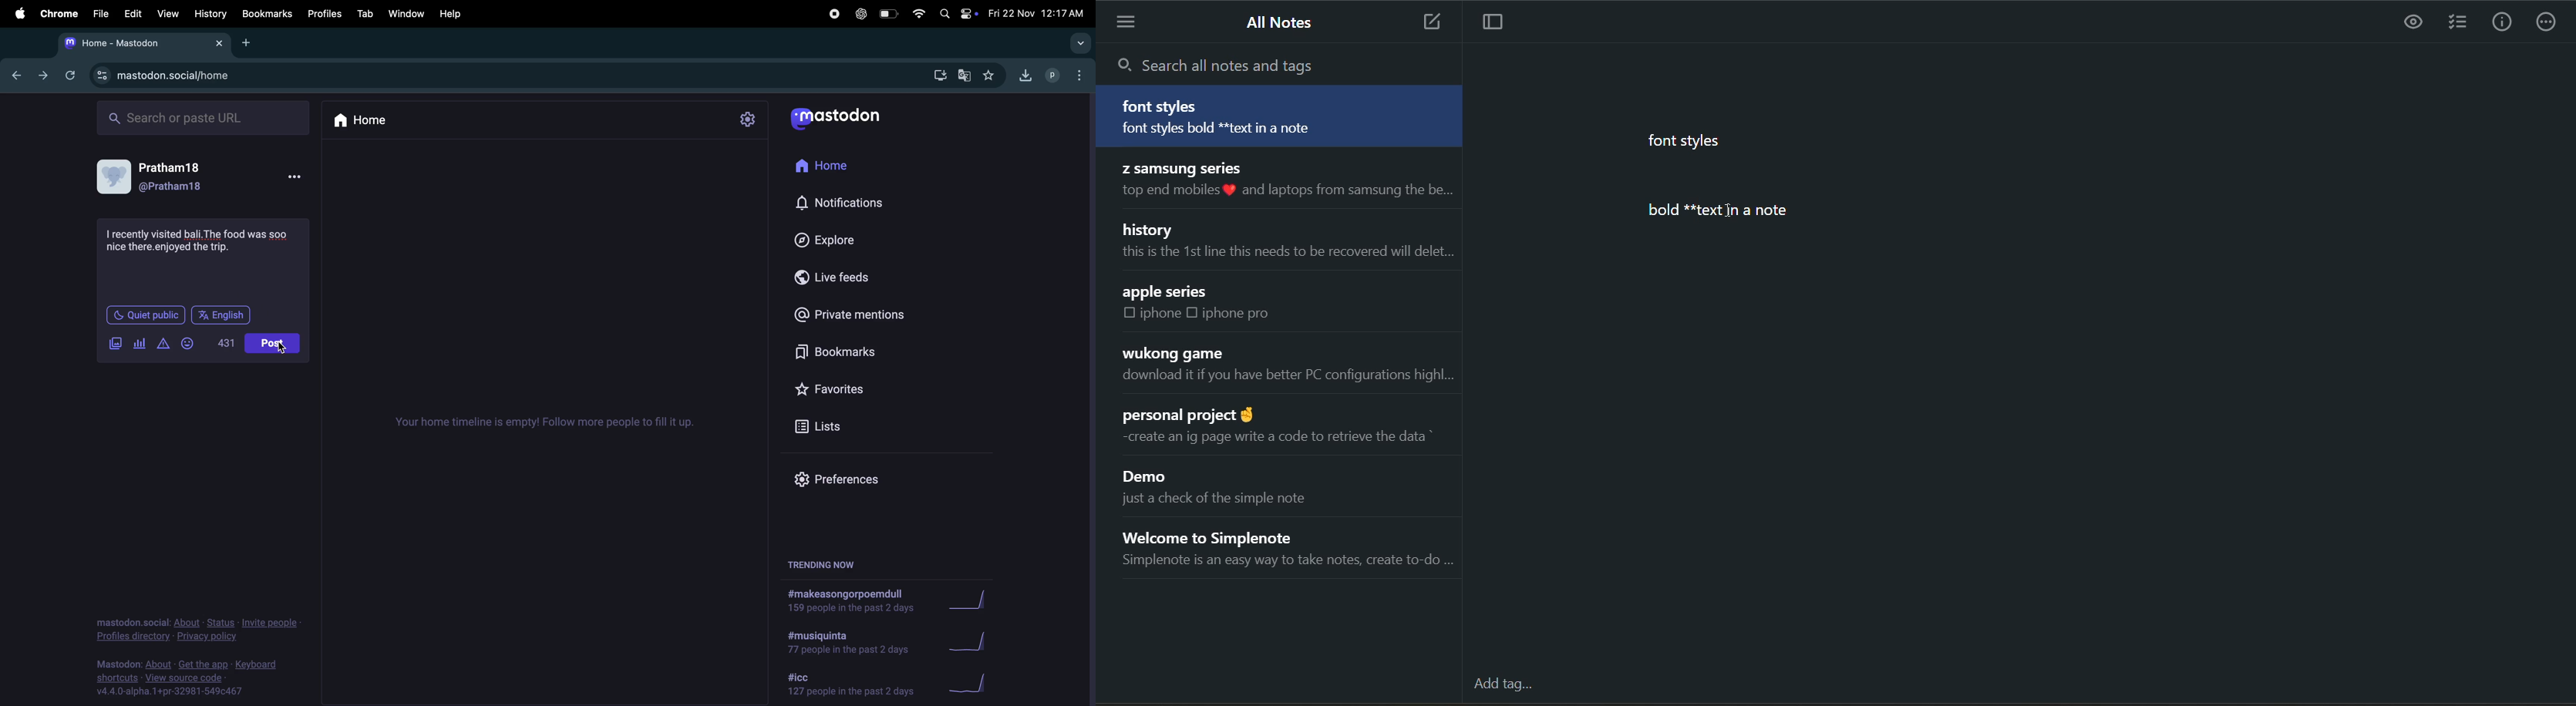 The width and height of the screenshot is (2576, 728). I want to click on help, so click(453, 13).